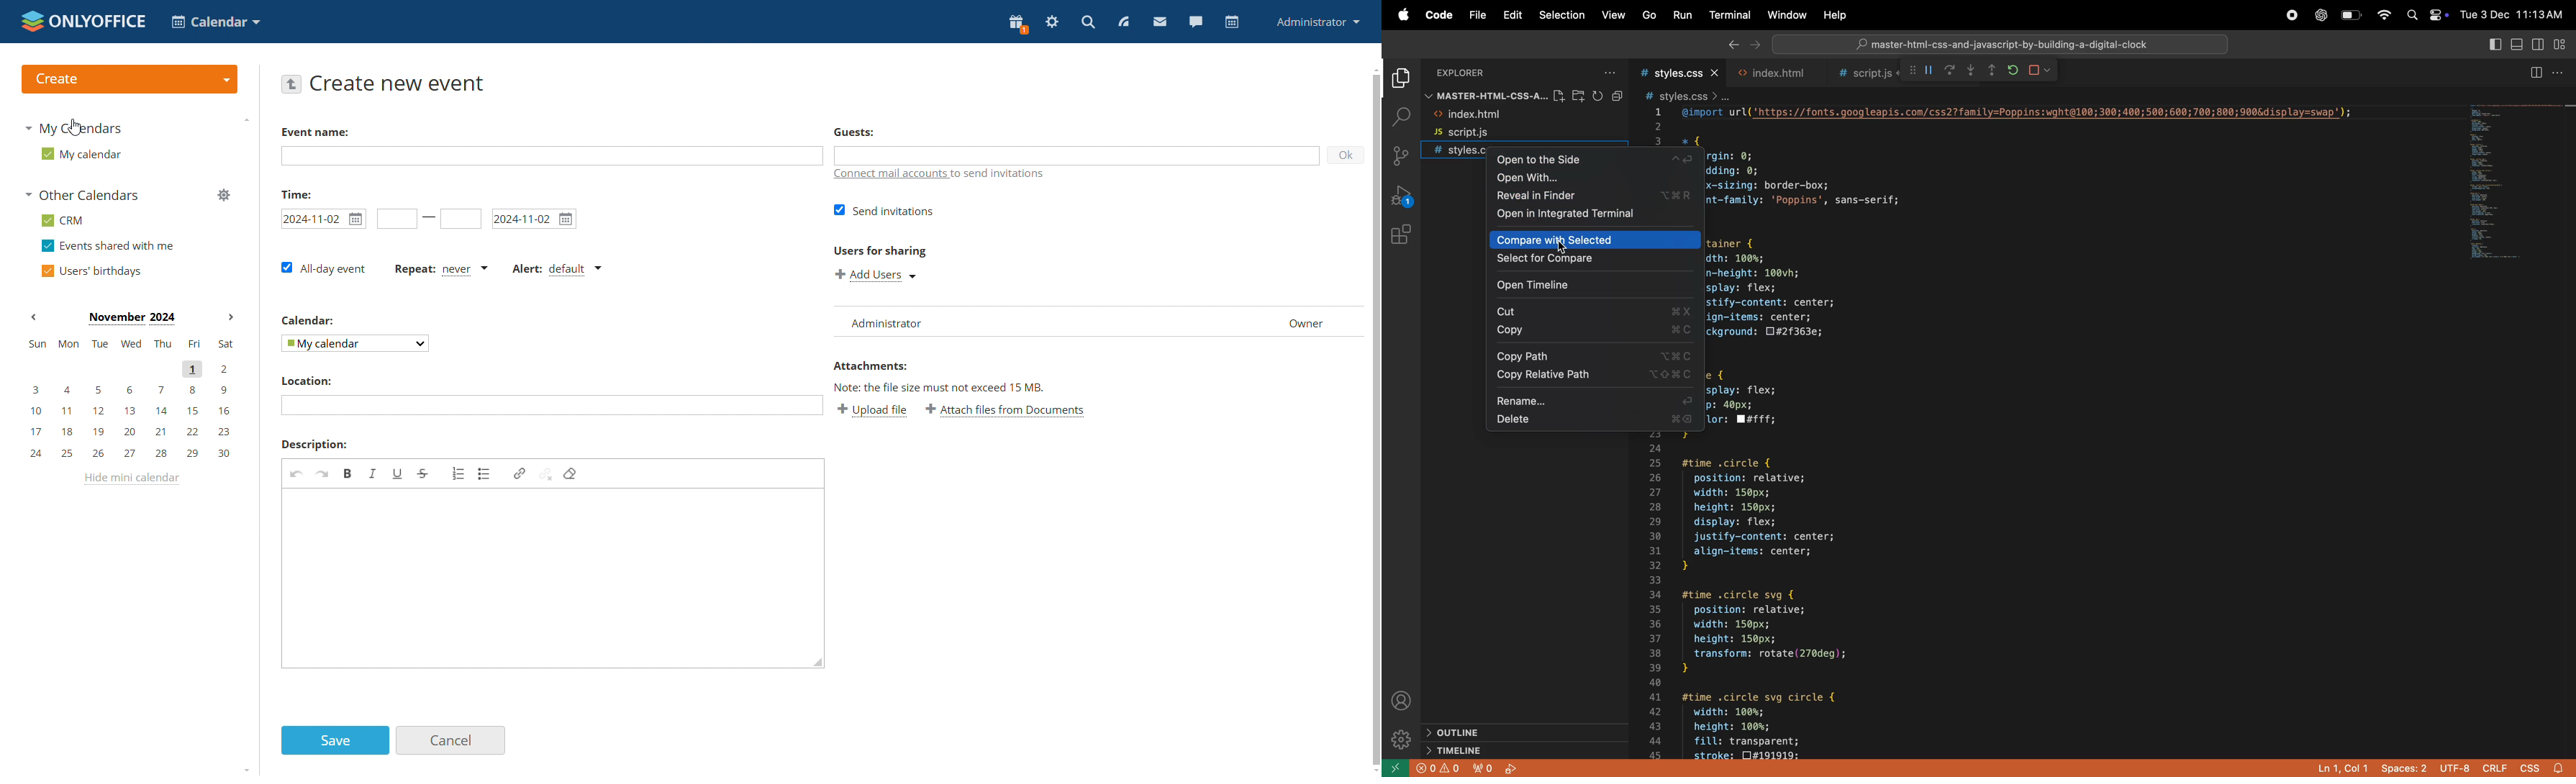 This screenshot has width=2576, height=784. Describe the element at coordinates (1565, 251) in the screenshot. I see `Cursor` at that location.